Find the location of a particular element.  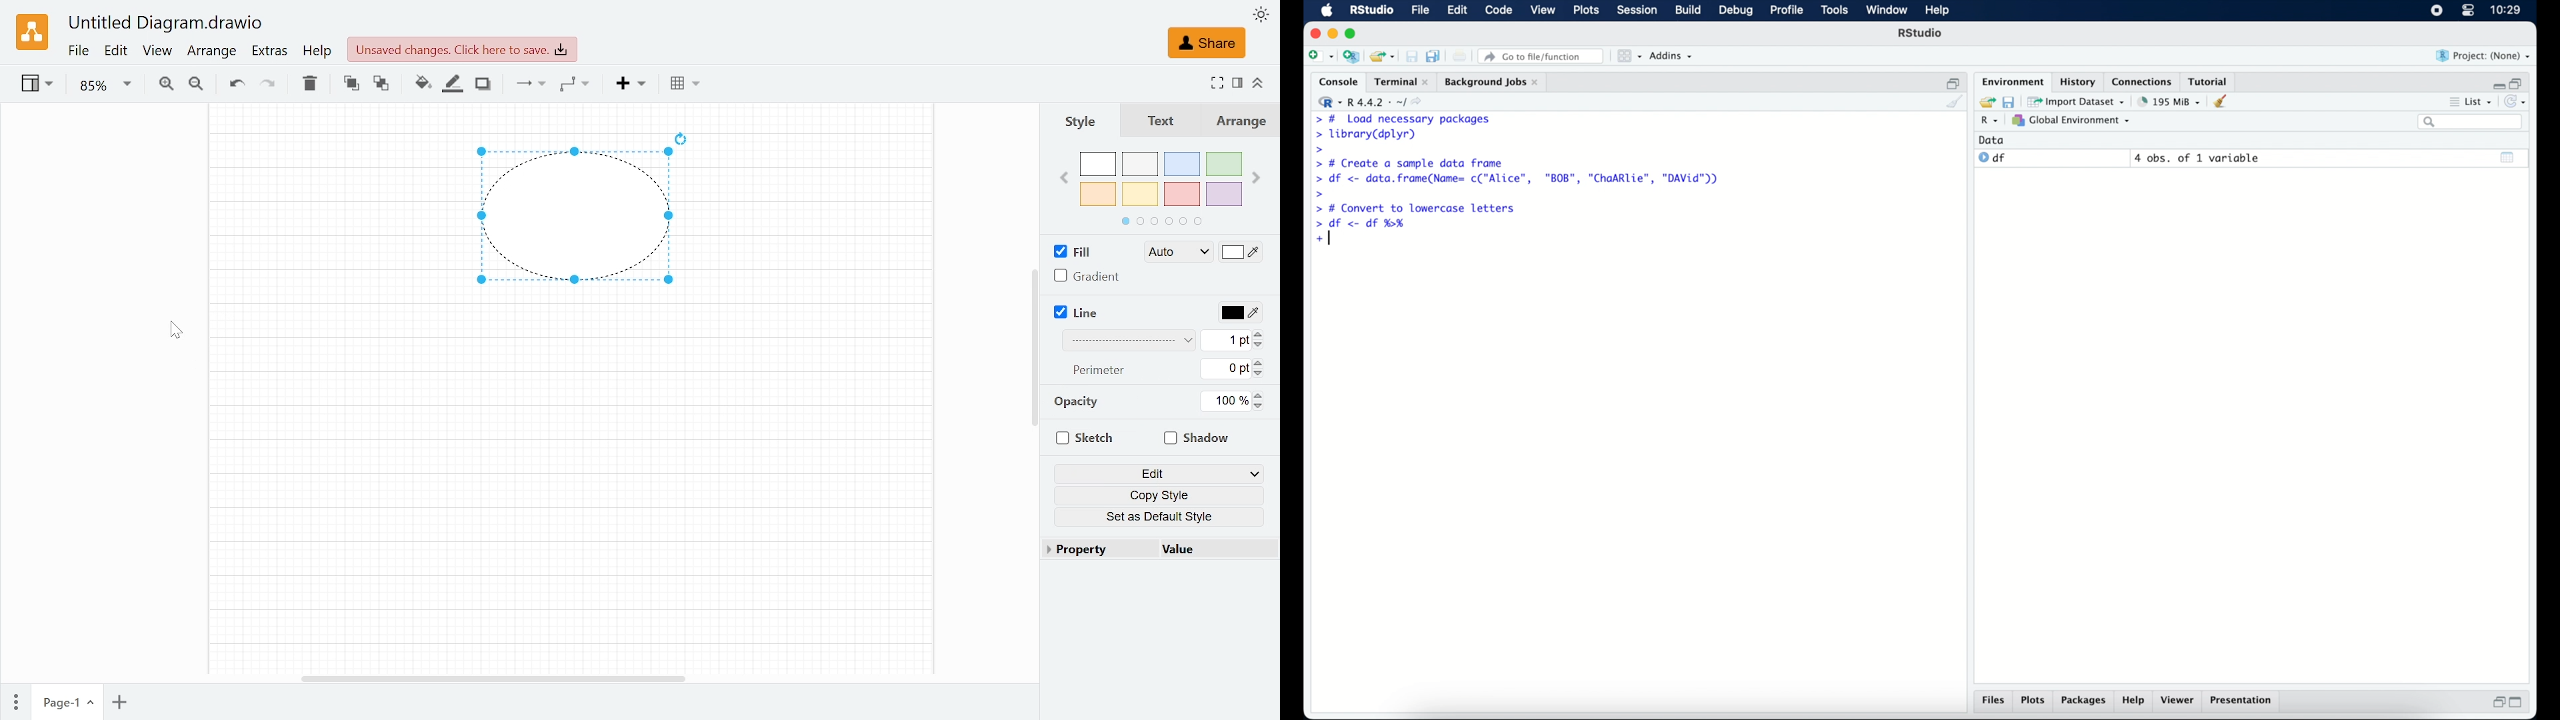

Shadow is located at coordinates (1199, 440).